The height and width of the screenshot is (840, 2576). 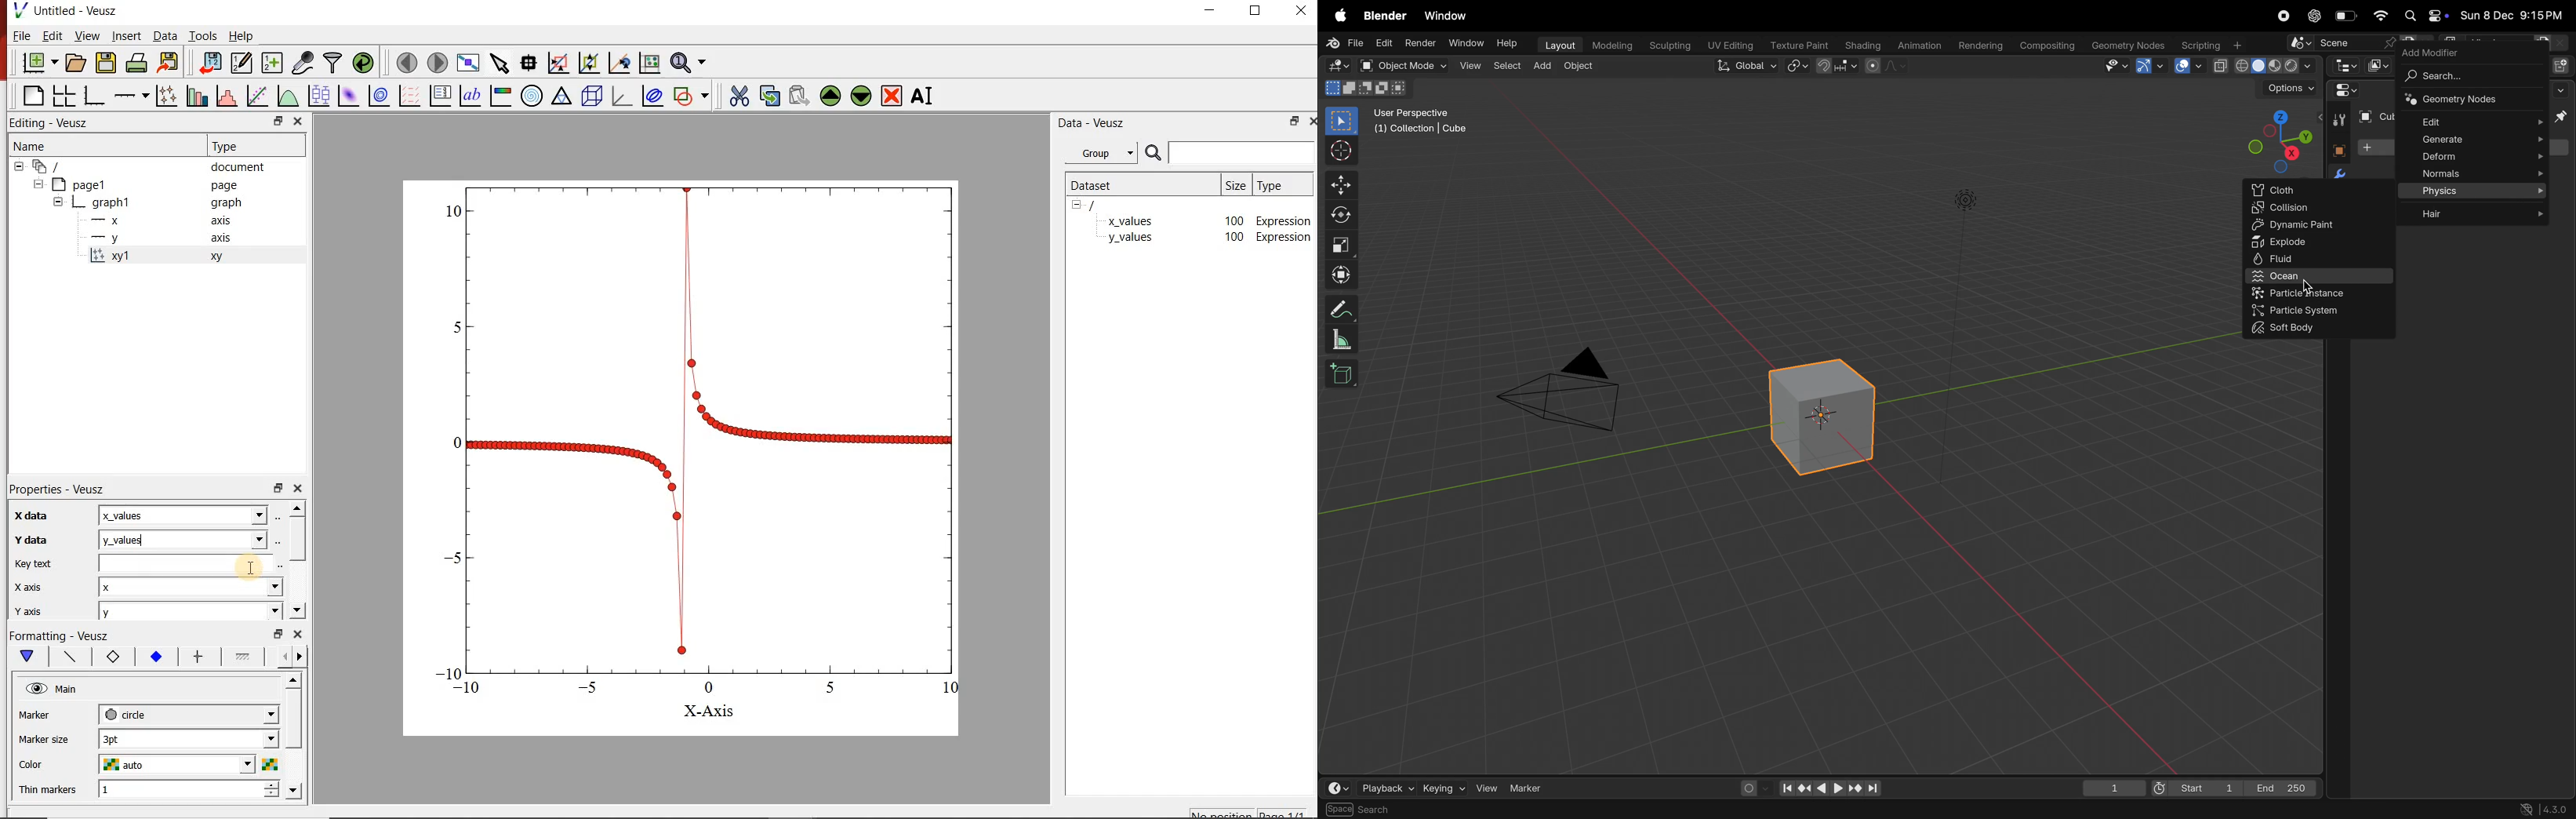 I want to click on size , so click(x=1237, y=185).